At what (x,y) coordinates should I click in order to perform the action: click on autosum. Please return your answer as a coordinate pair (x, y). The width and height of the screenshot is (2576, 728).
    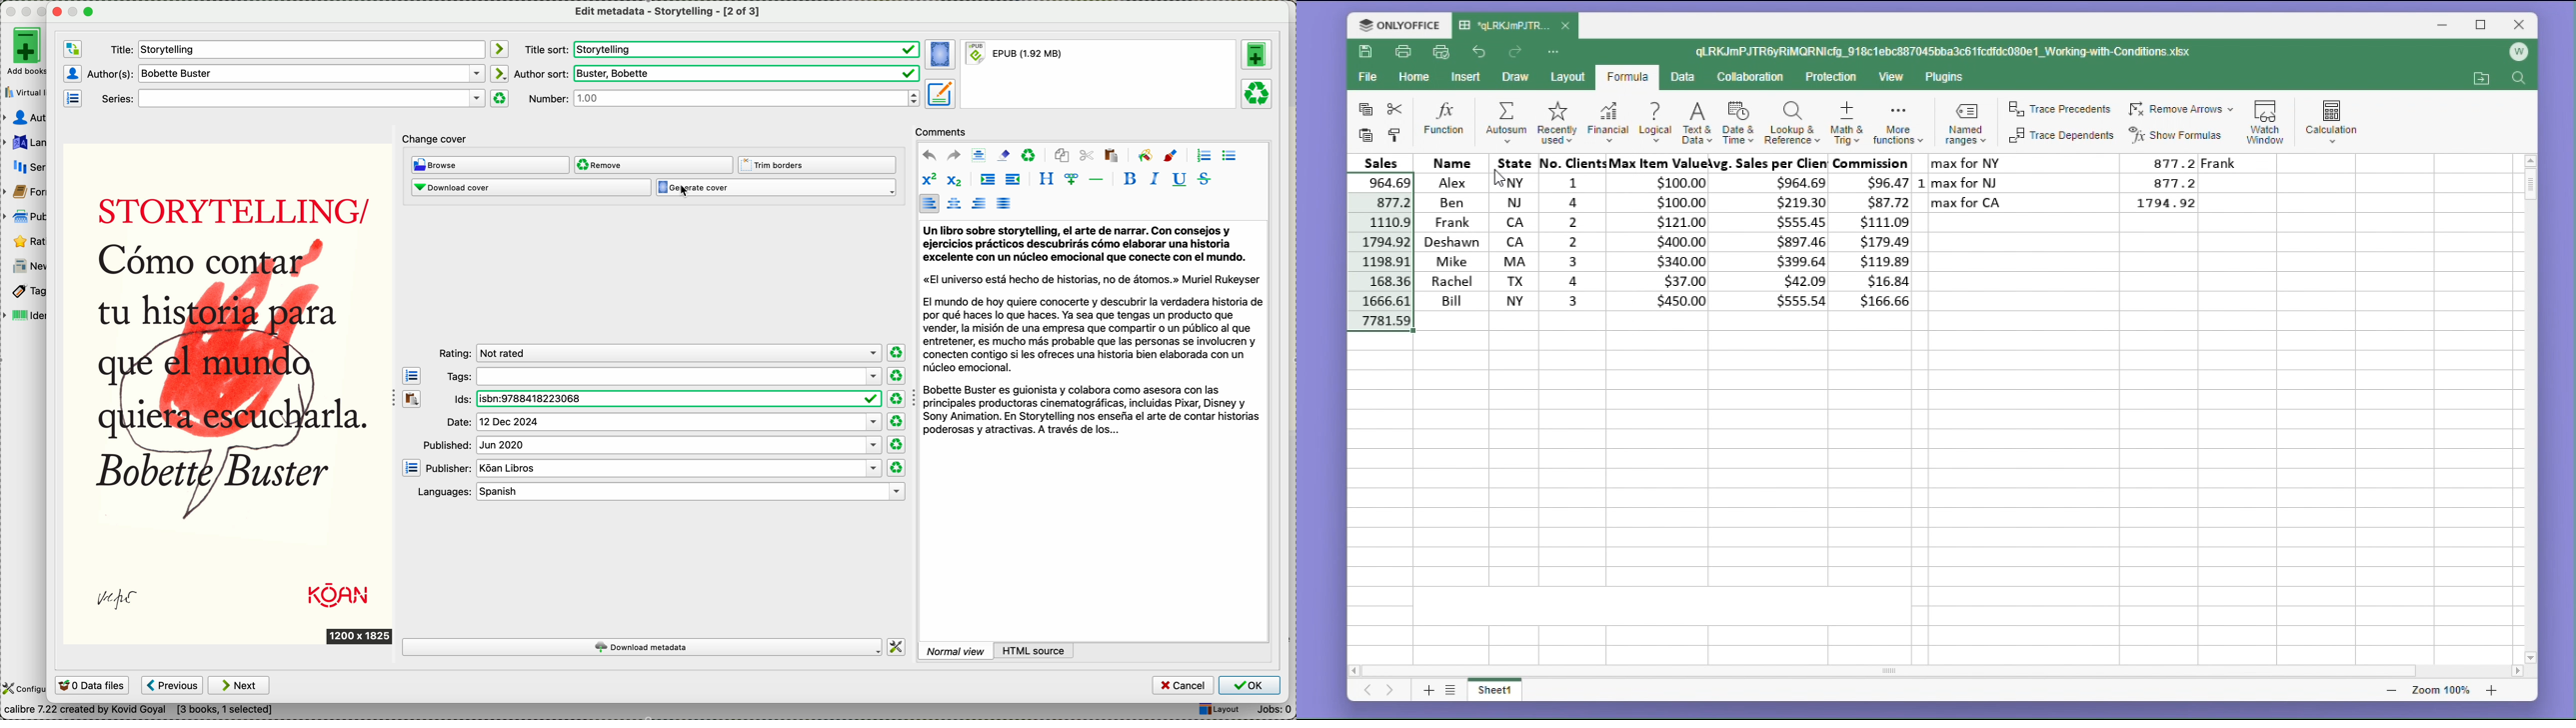
    Looking at the image, I should click on (1500, 120).